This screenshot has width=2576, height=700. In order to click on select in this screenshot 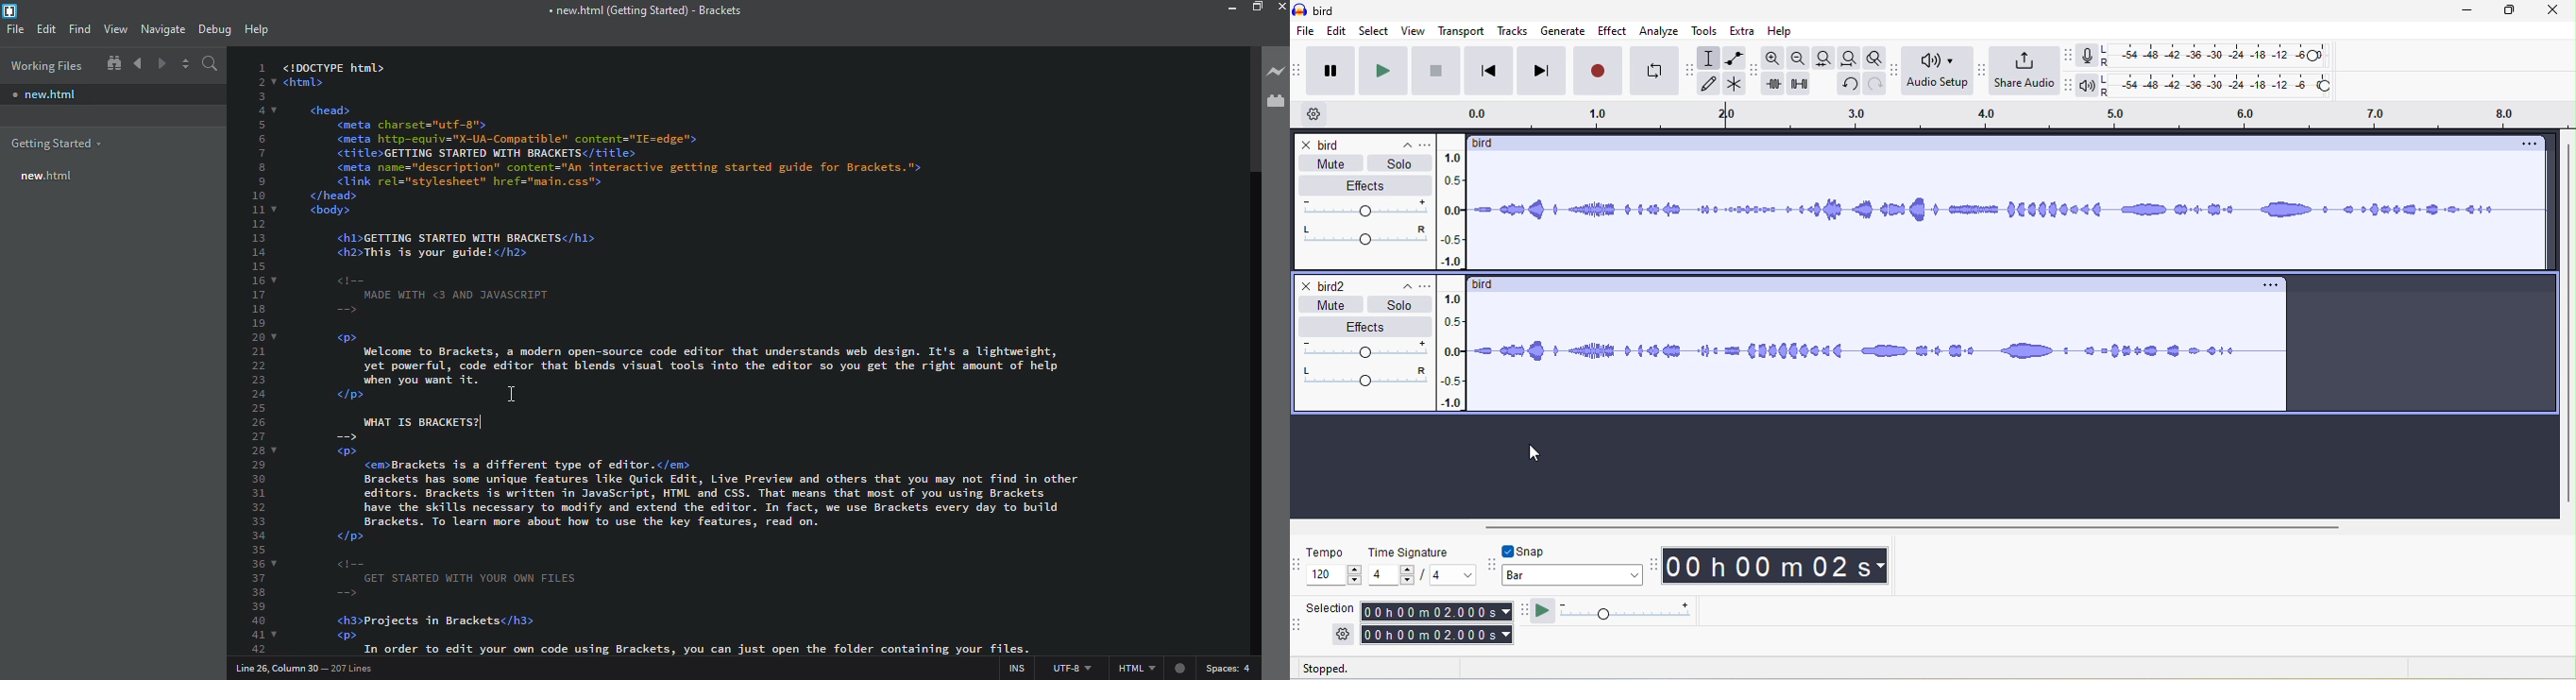, I will do `click(1374, 32)`.